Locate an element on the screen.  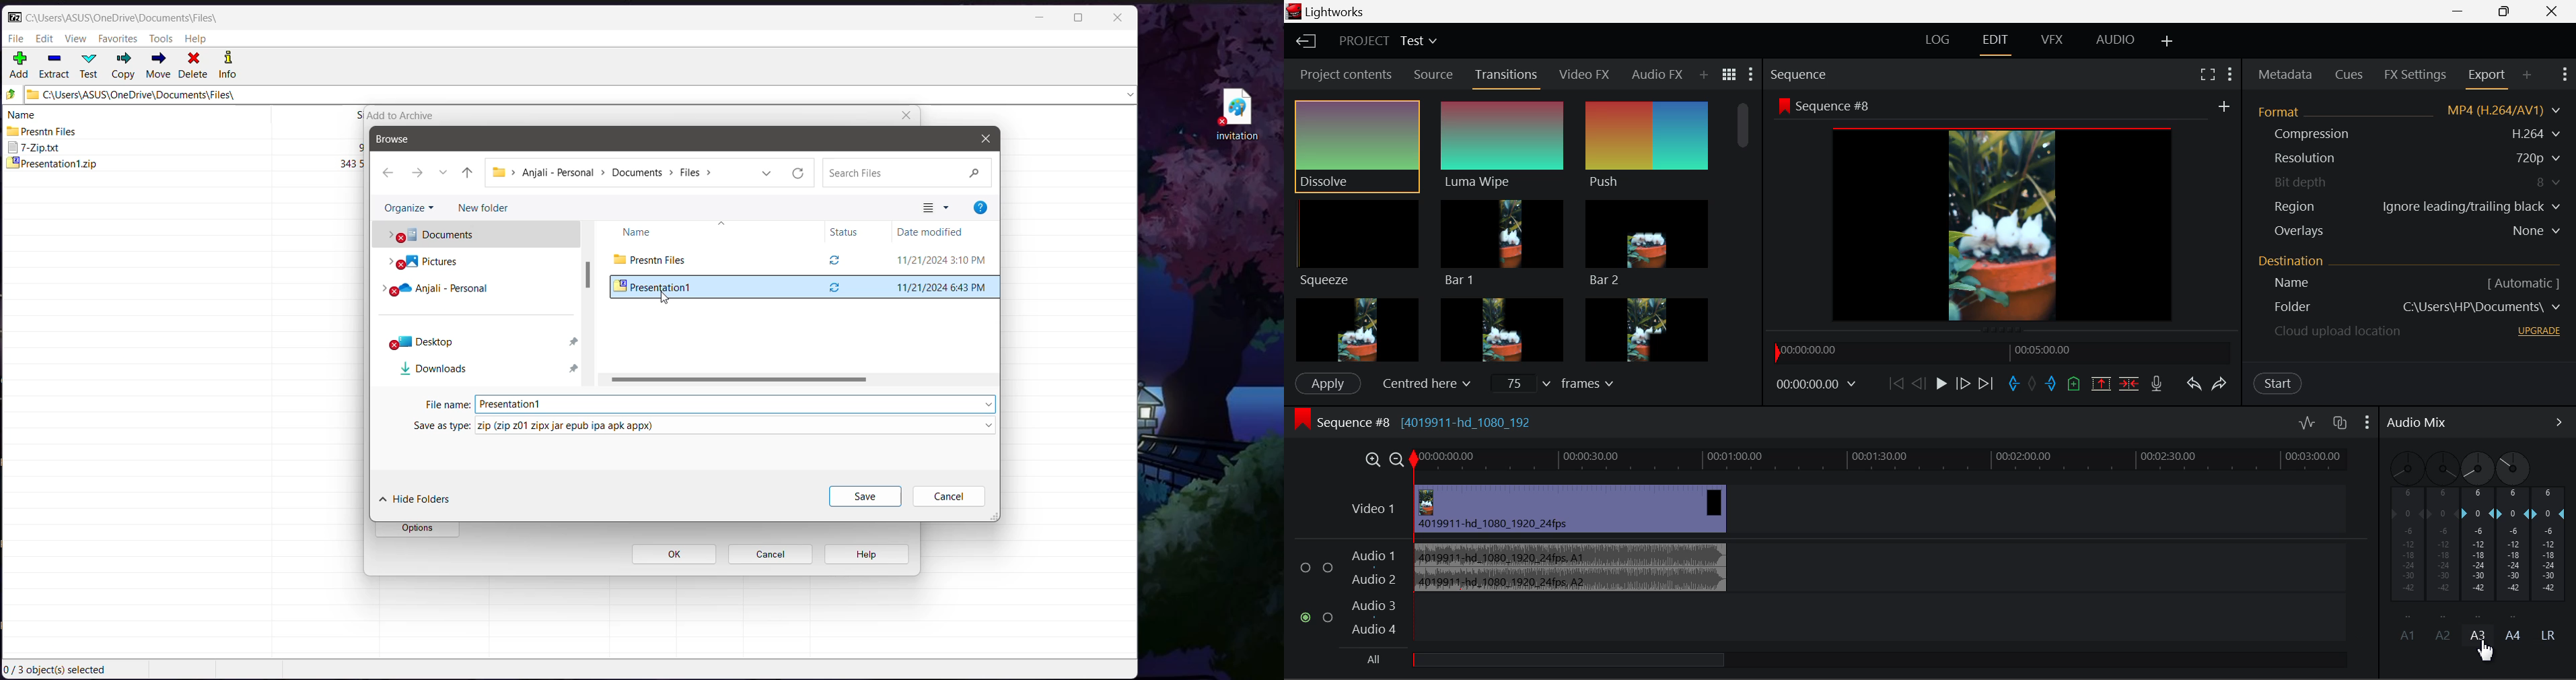
Hide Folders is located at coordinates (415, 498).